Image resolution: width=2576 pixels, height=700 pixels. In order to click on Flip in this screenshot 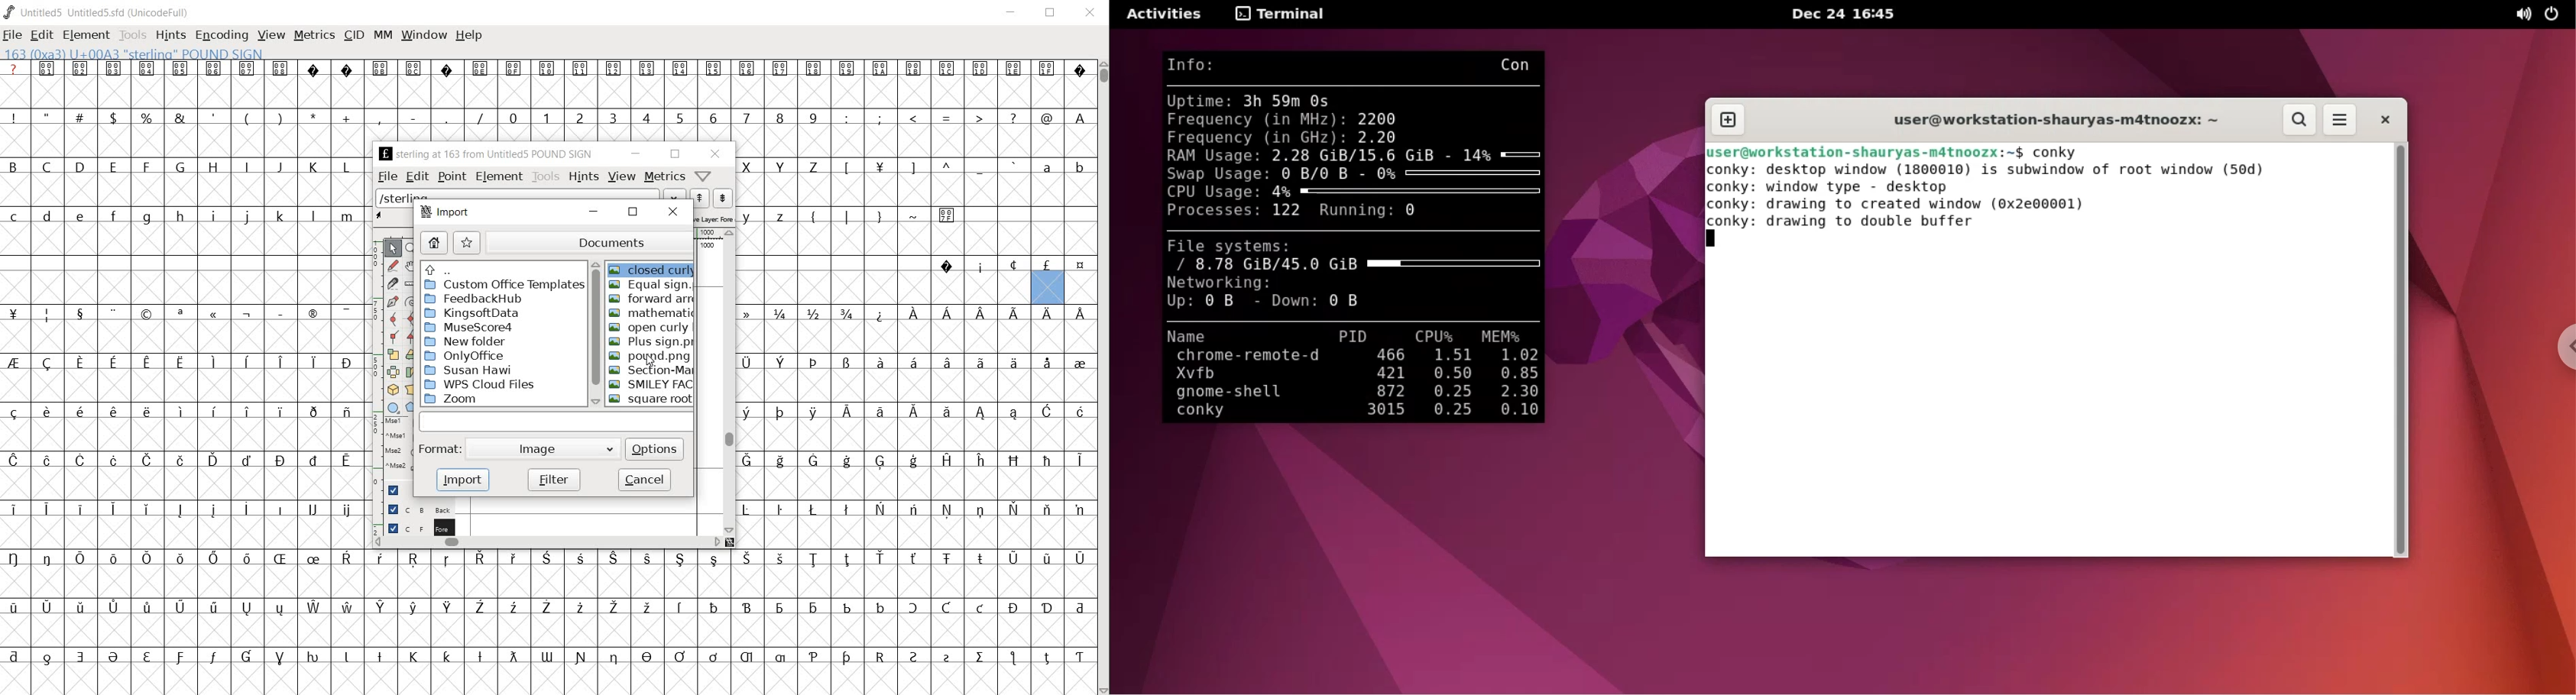, I will do `click(393, 370)`.